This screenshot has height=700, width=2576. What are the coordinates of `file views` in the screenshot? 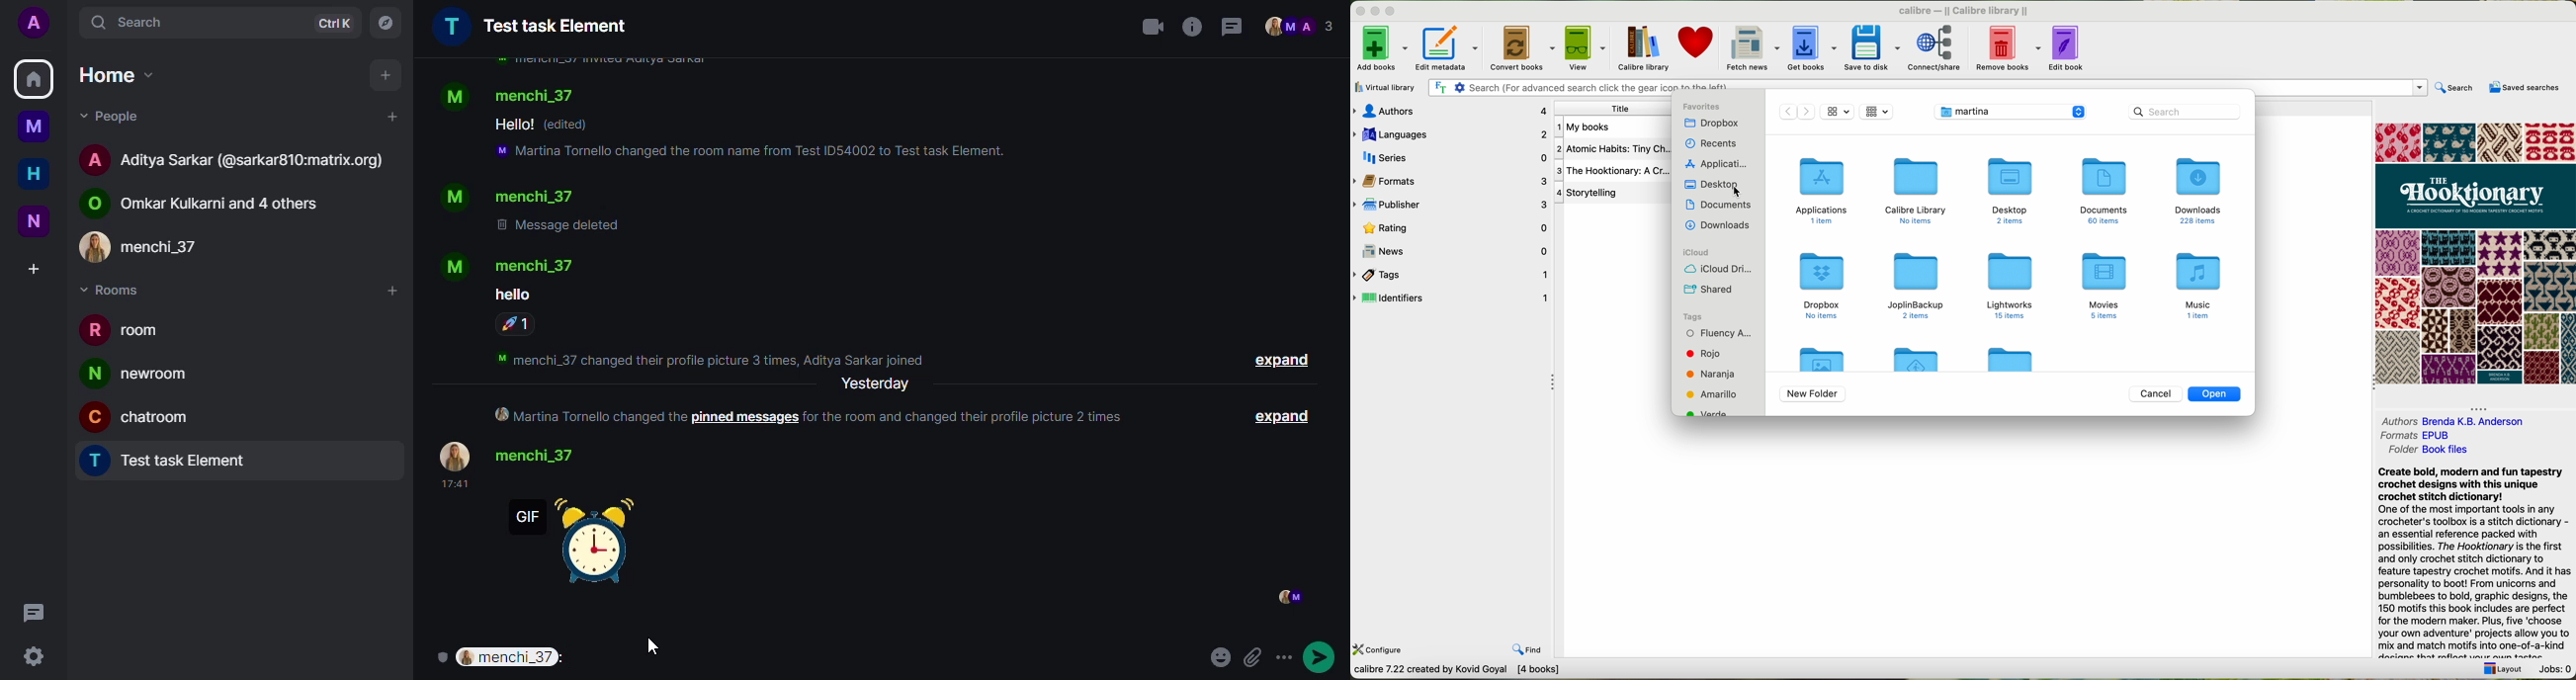 It's located at (1875, 112).